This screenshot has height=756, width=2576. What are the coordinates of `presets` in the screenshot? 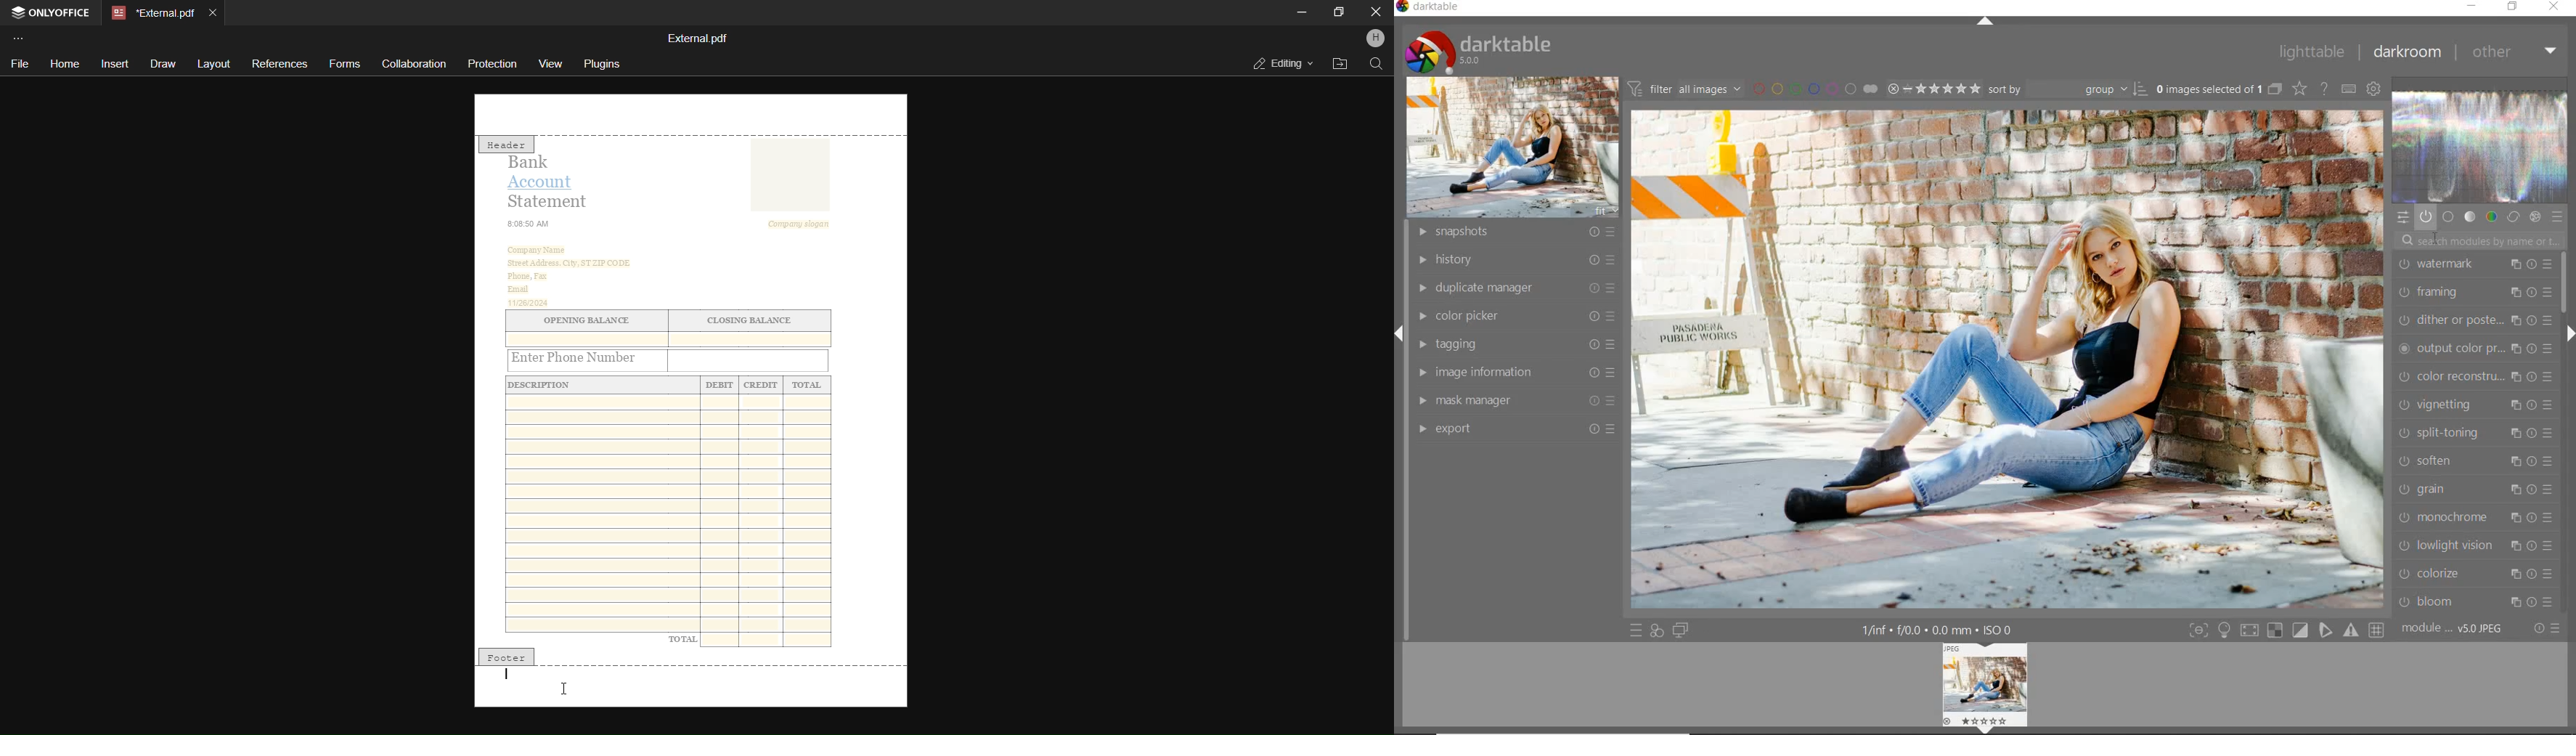 It's located at (2559, 215).